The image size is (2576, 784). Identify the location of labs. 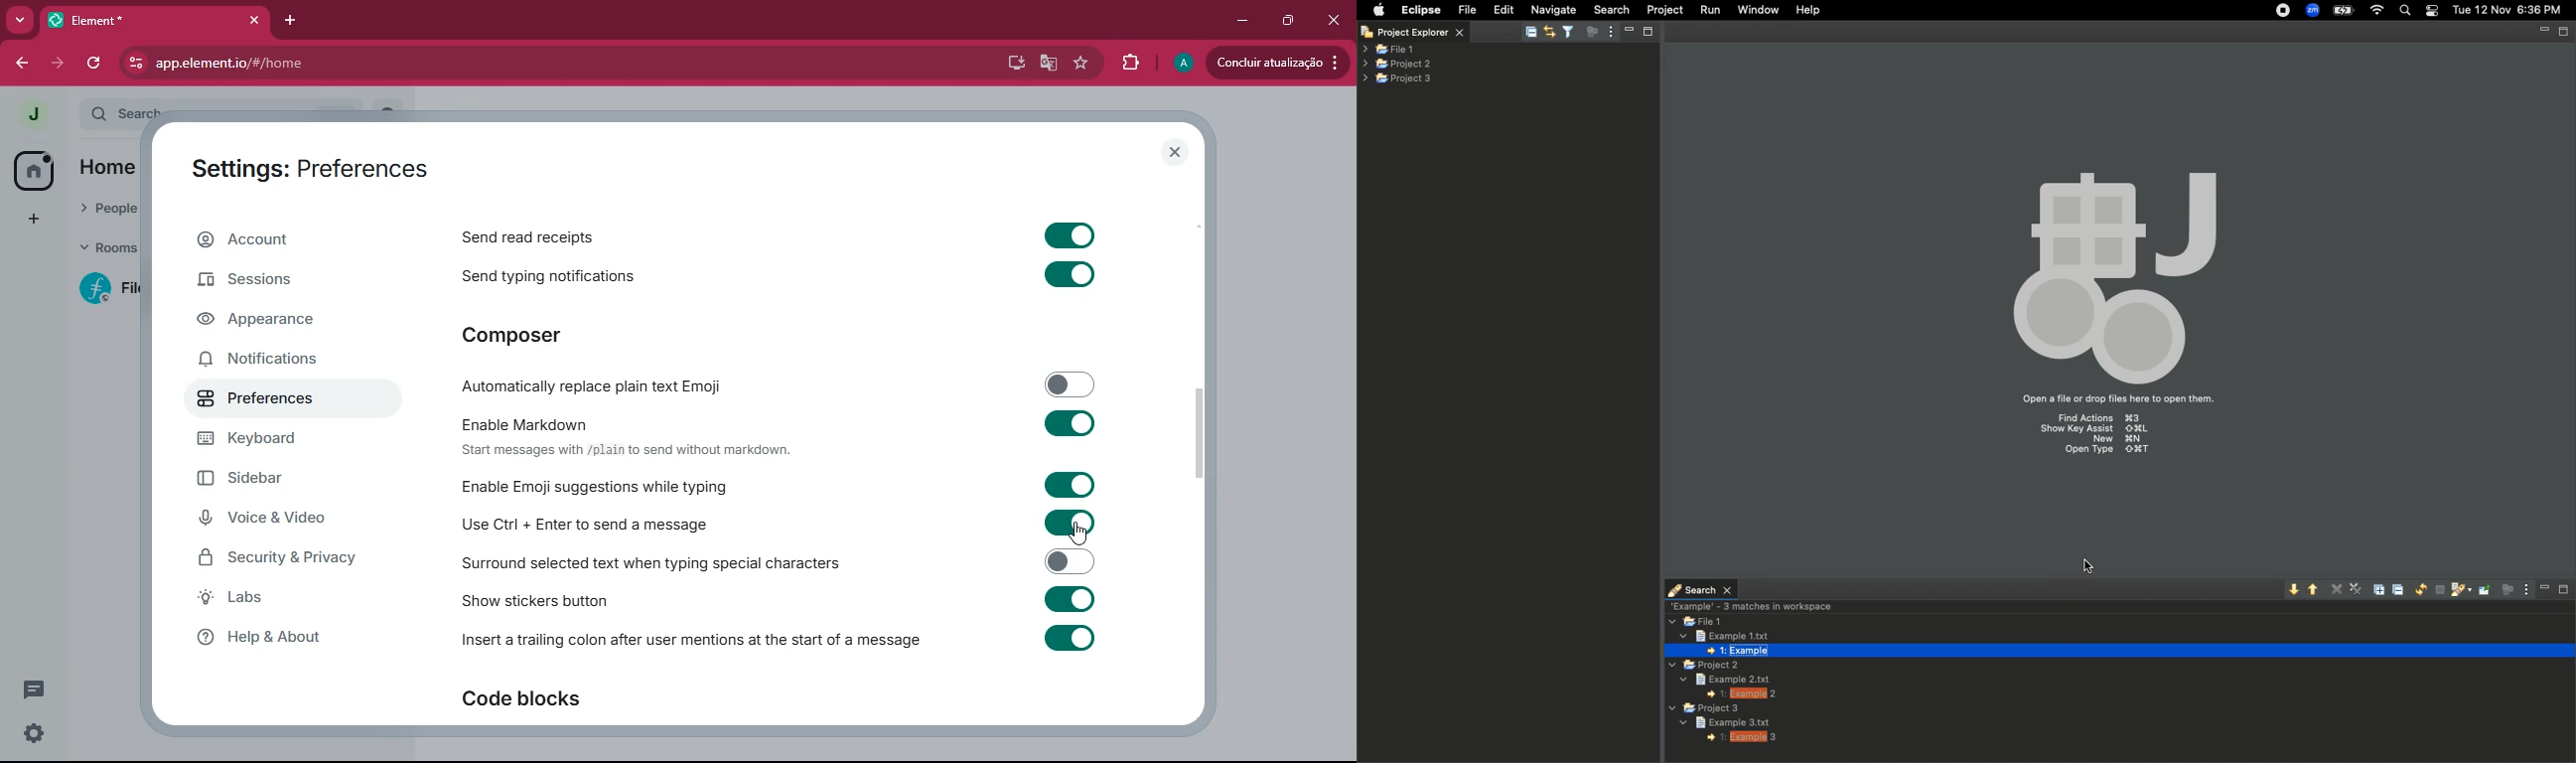
(281, 598).